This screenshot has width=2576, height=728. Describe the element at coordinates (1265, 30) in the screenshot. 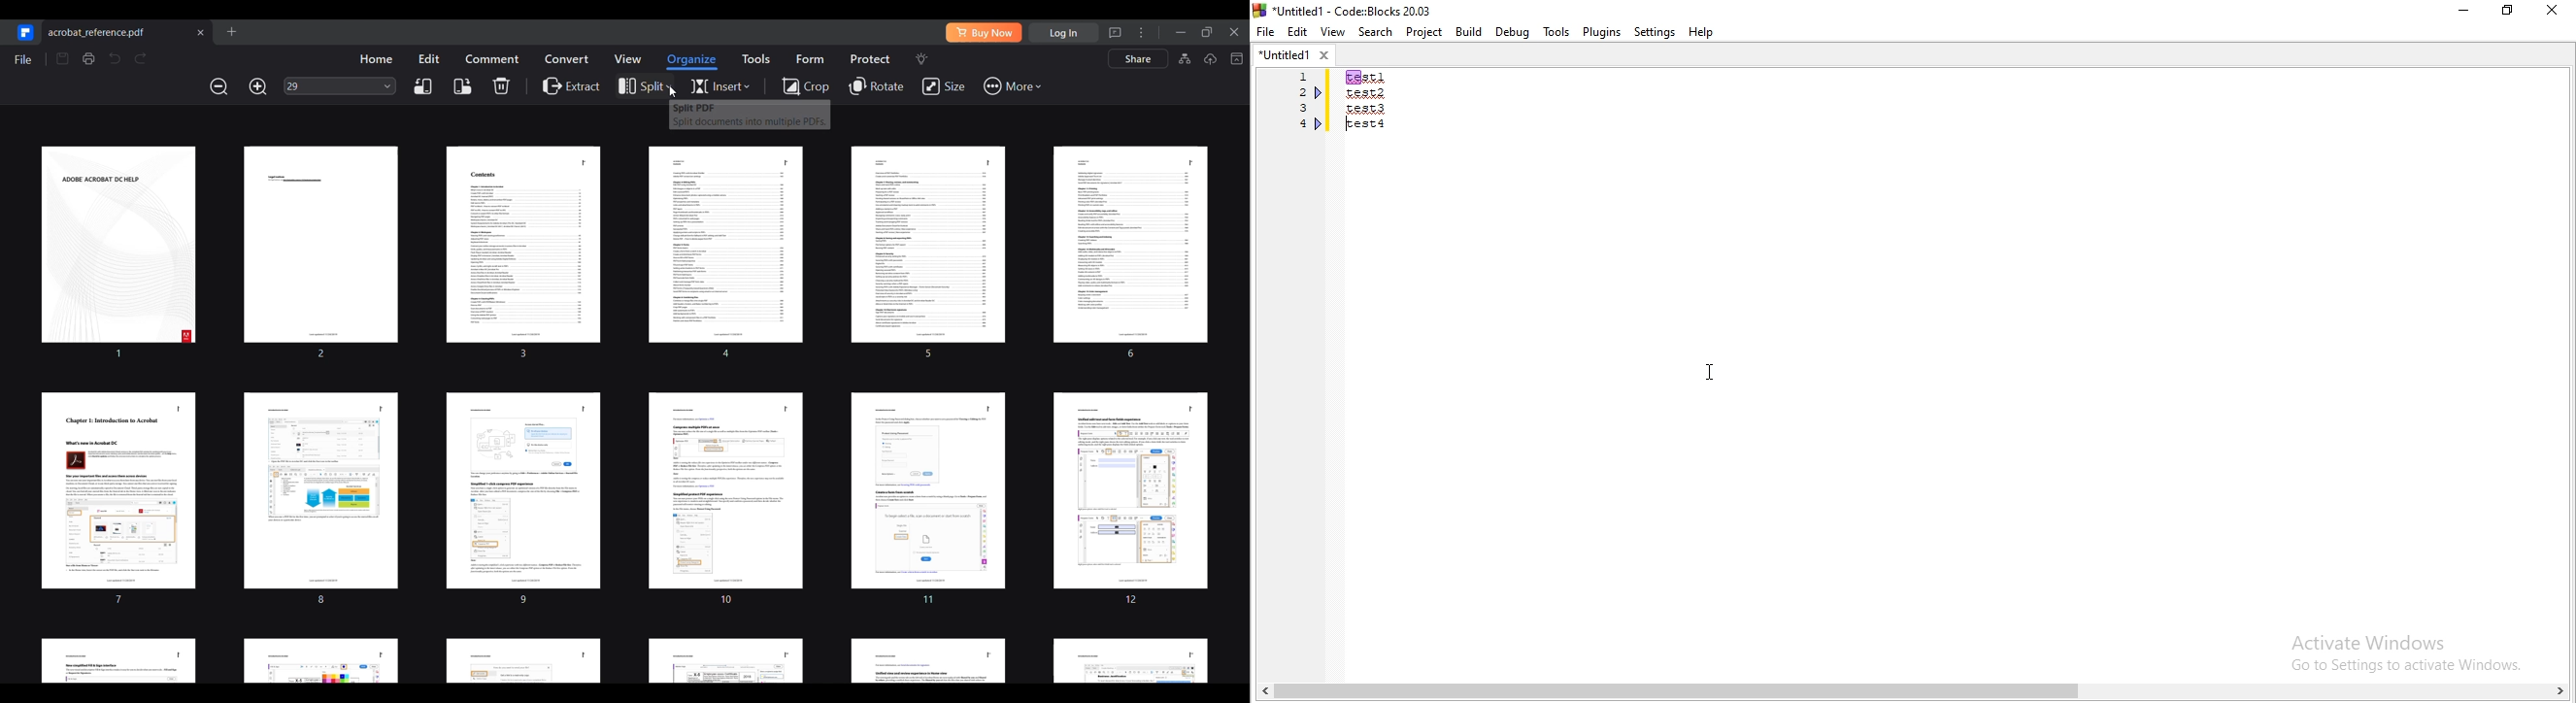

I see `file` at that location.